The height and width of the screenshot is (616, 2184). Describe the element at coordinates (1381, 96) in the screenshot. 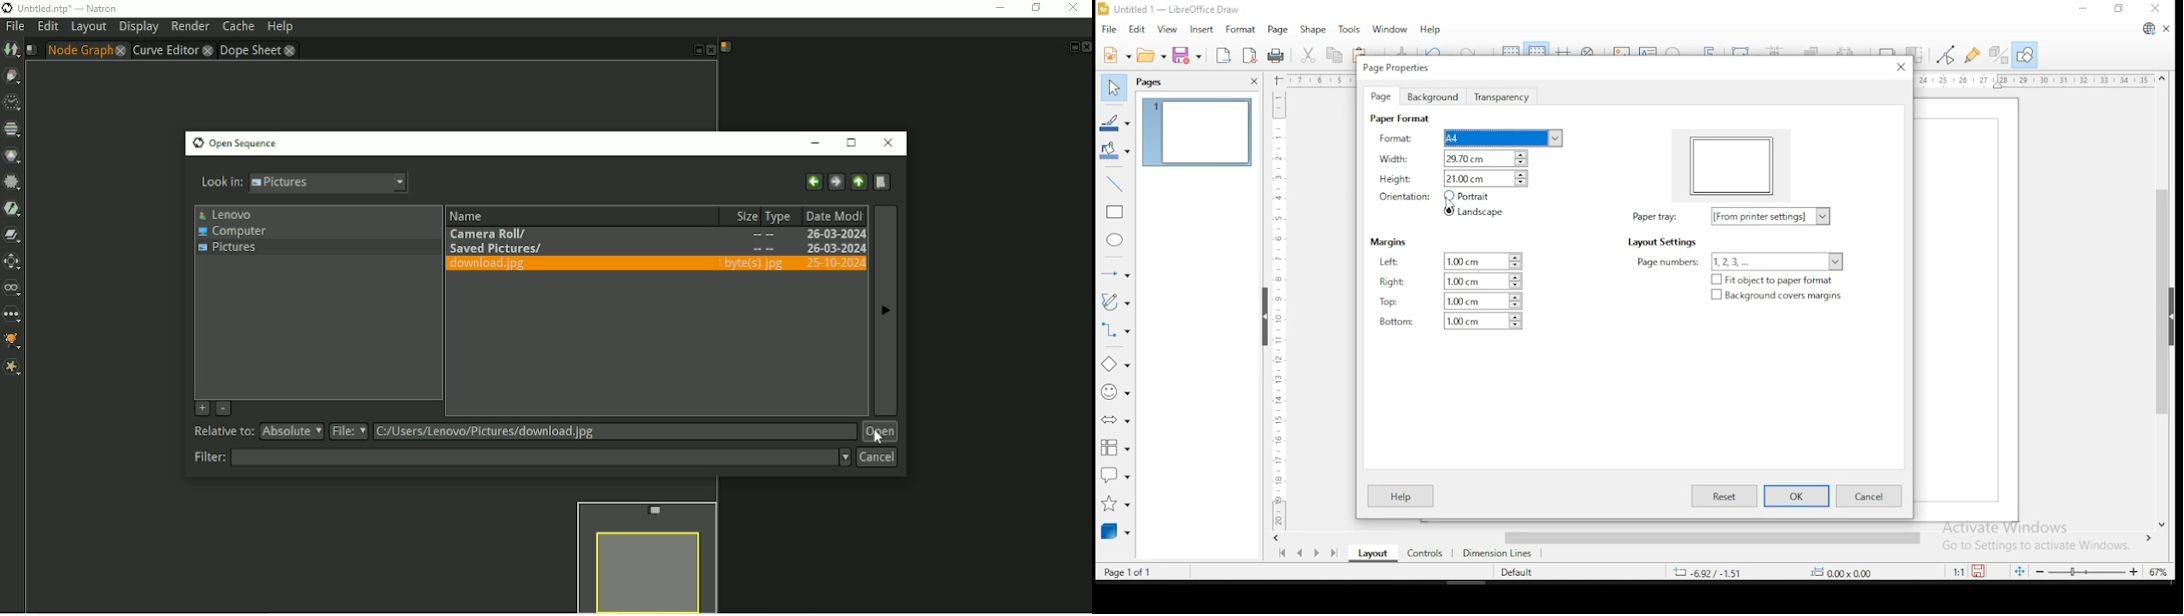

I see `page` at that location.